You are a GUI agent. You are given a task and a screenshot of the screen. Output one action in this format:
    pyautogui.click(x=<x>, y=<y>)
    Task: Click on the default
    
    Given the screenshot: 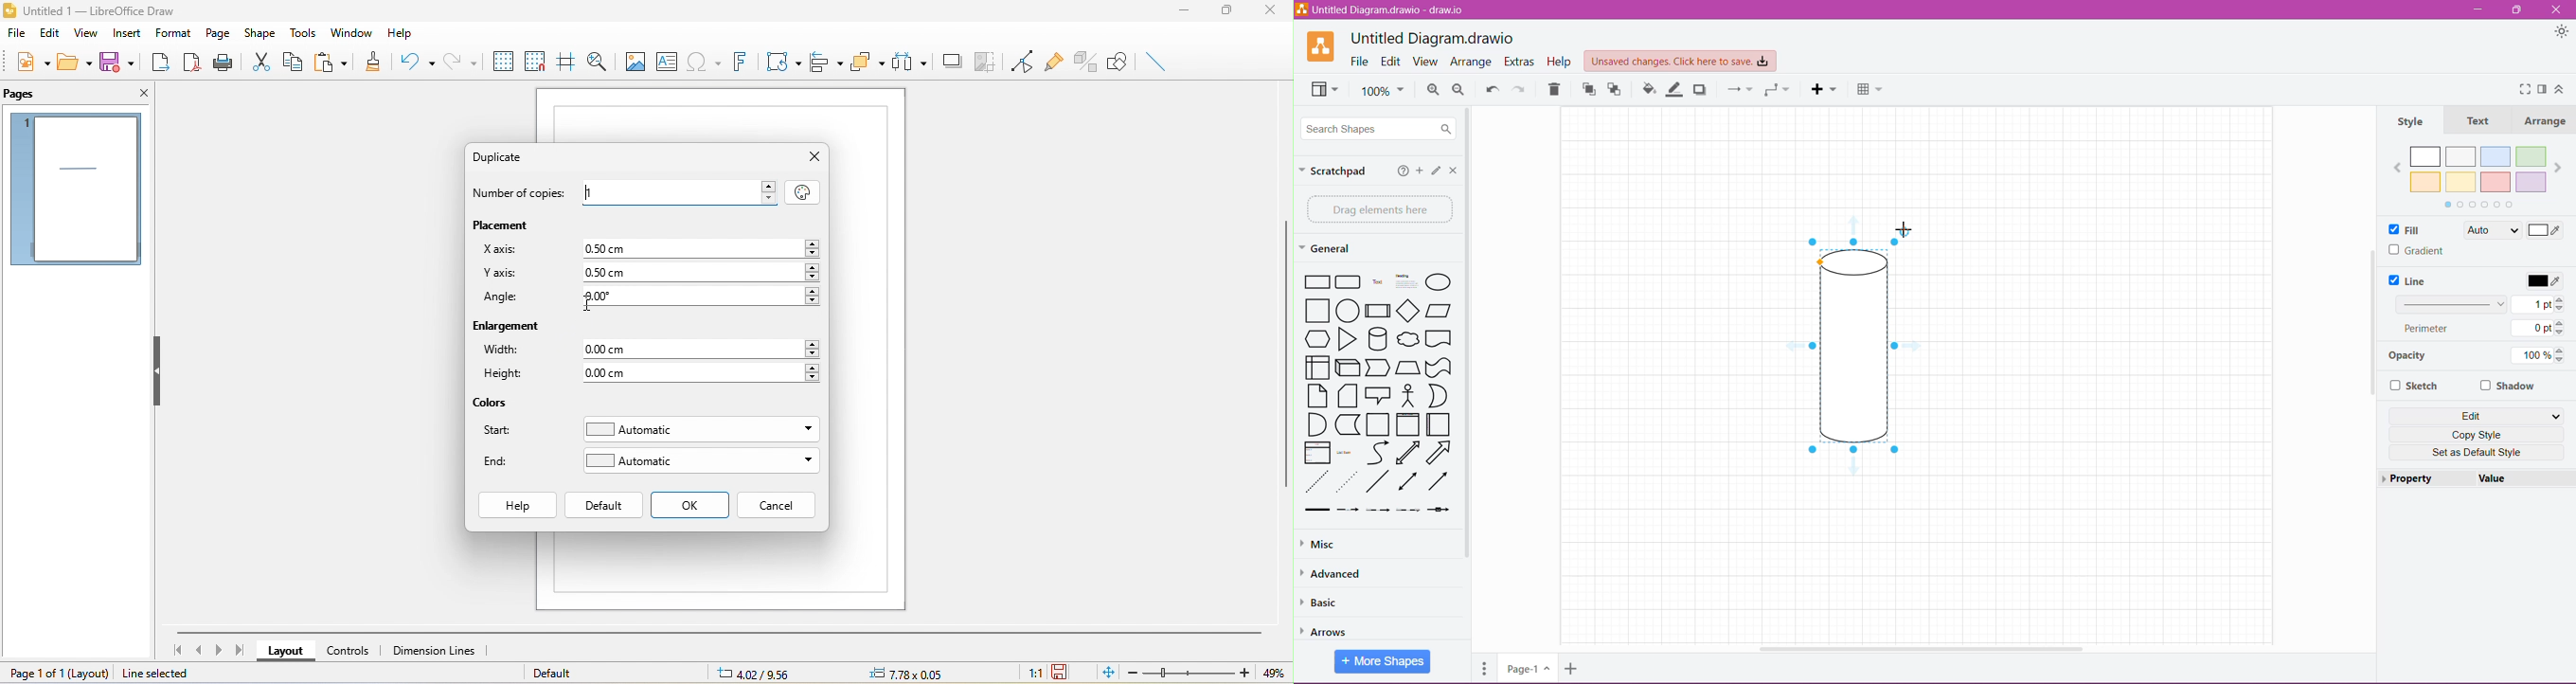 What is the action you would take?
    pyautogui.click(x=559, y=673)
    